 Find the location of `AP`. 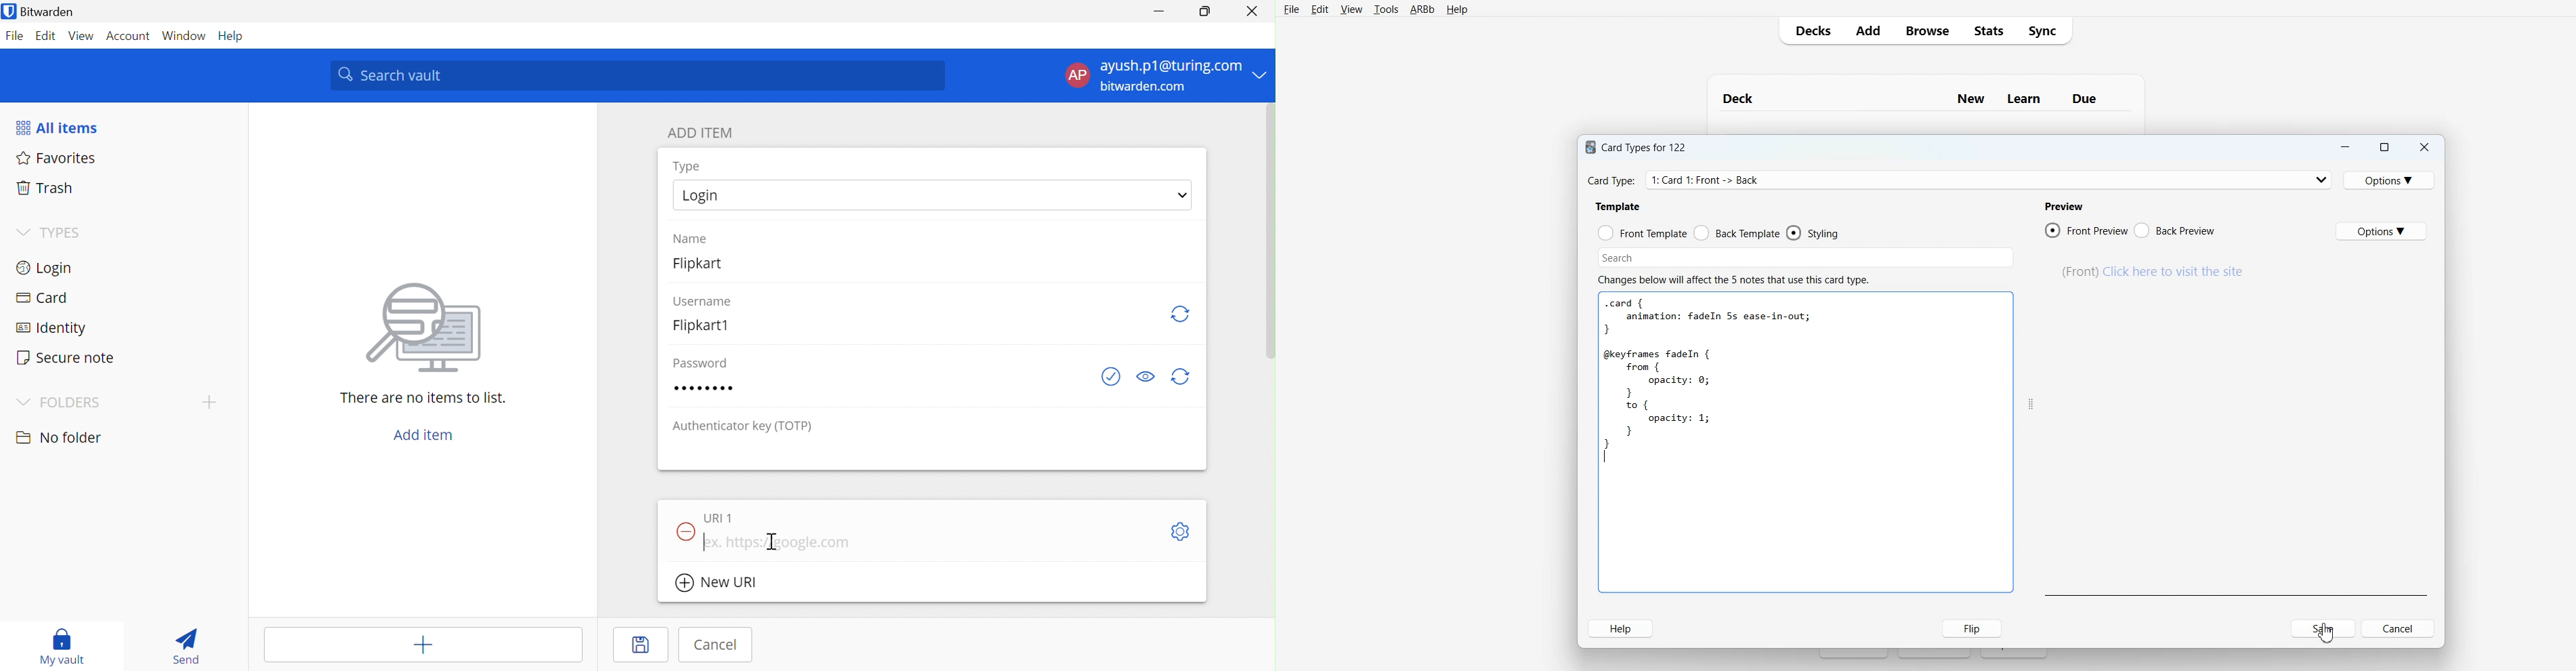

AP is located at coordinates (1077, 75).